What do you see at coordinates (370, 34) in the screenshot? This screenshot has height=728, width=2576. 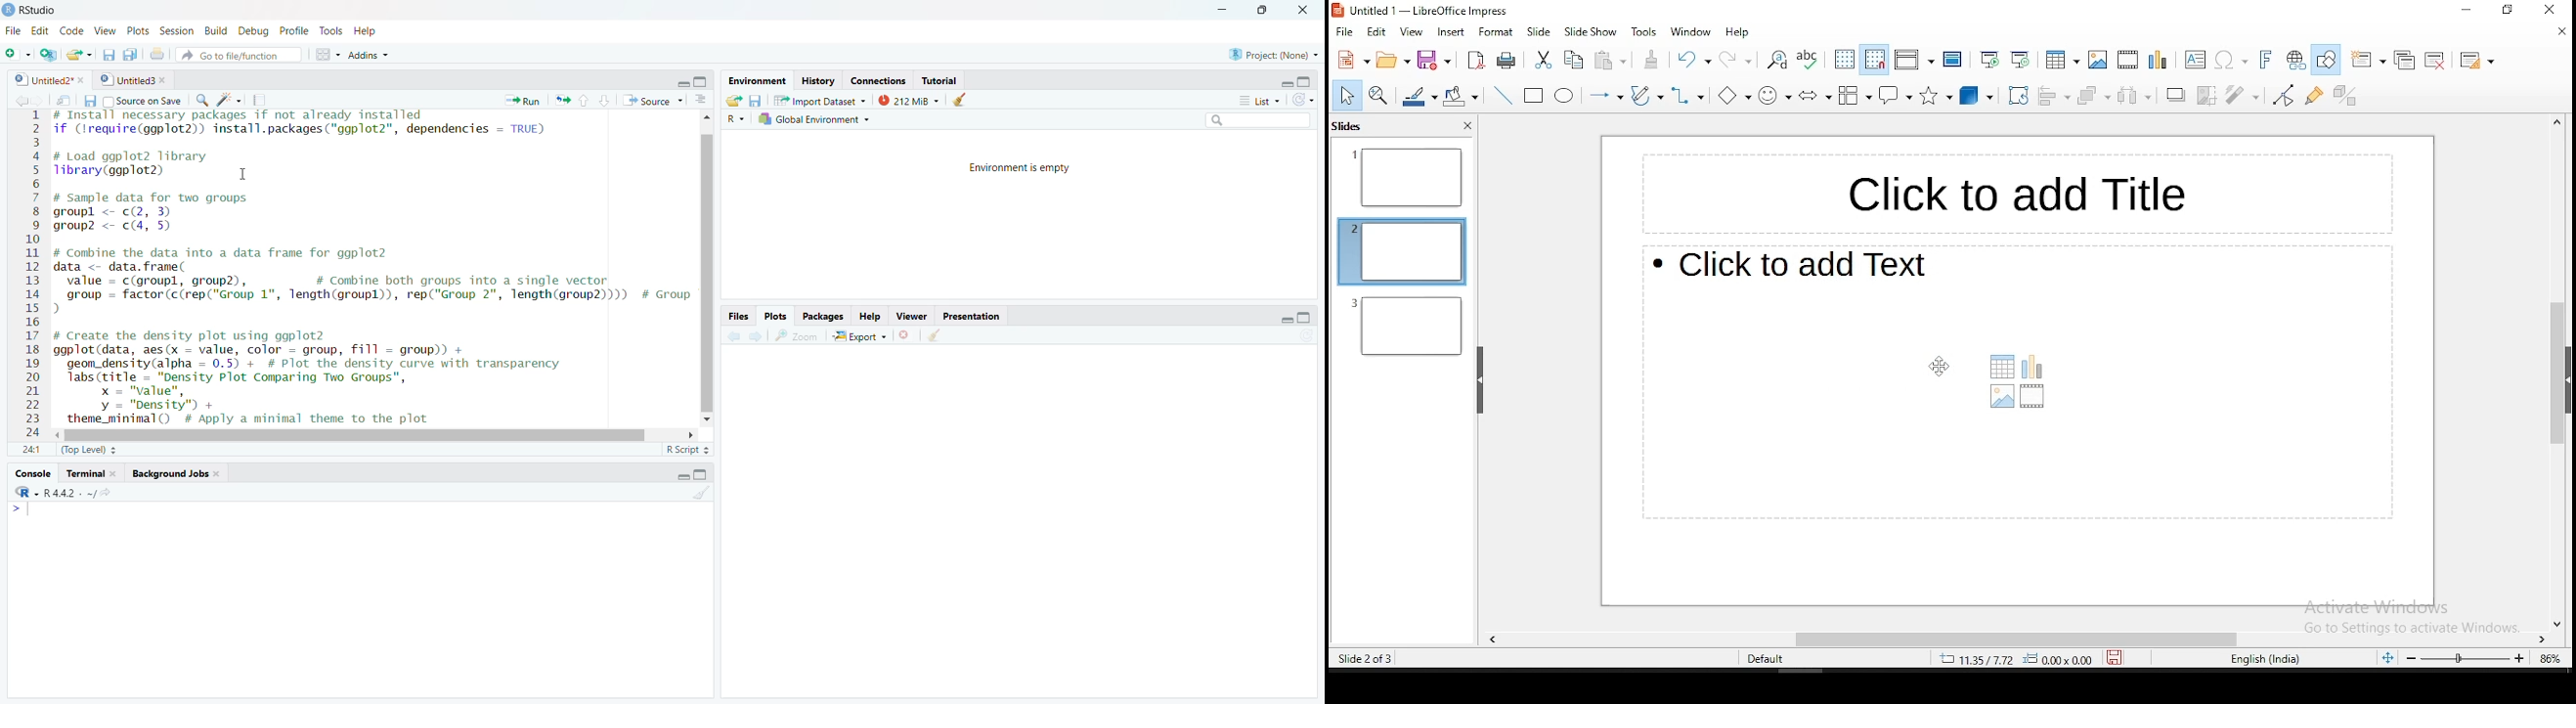 I see `help` at bounding box center [370, 34].